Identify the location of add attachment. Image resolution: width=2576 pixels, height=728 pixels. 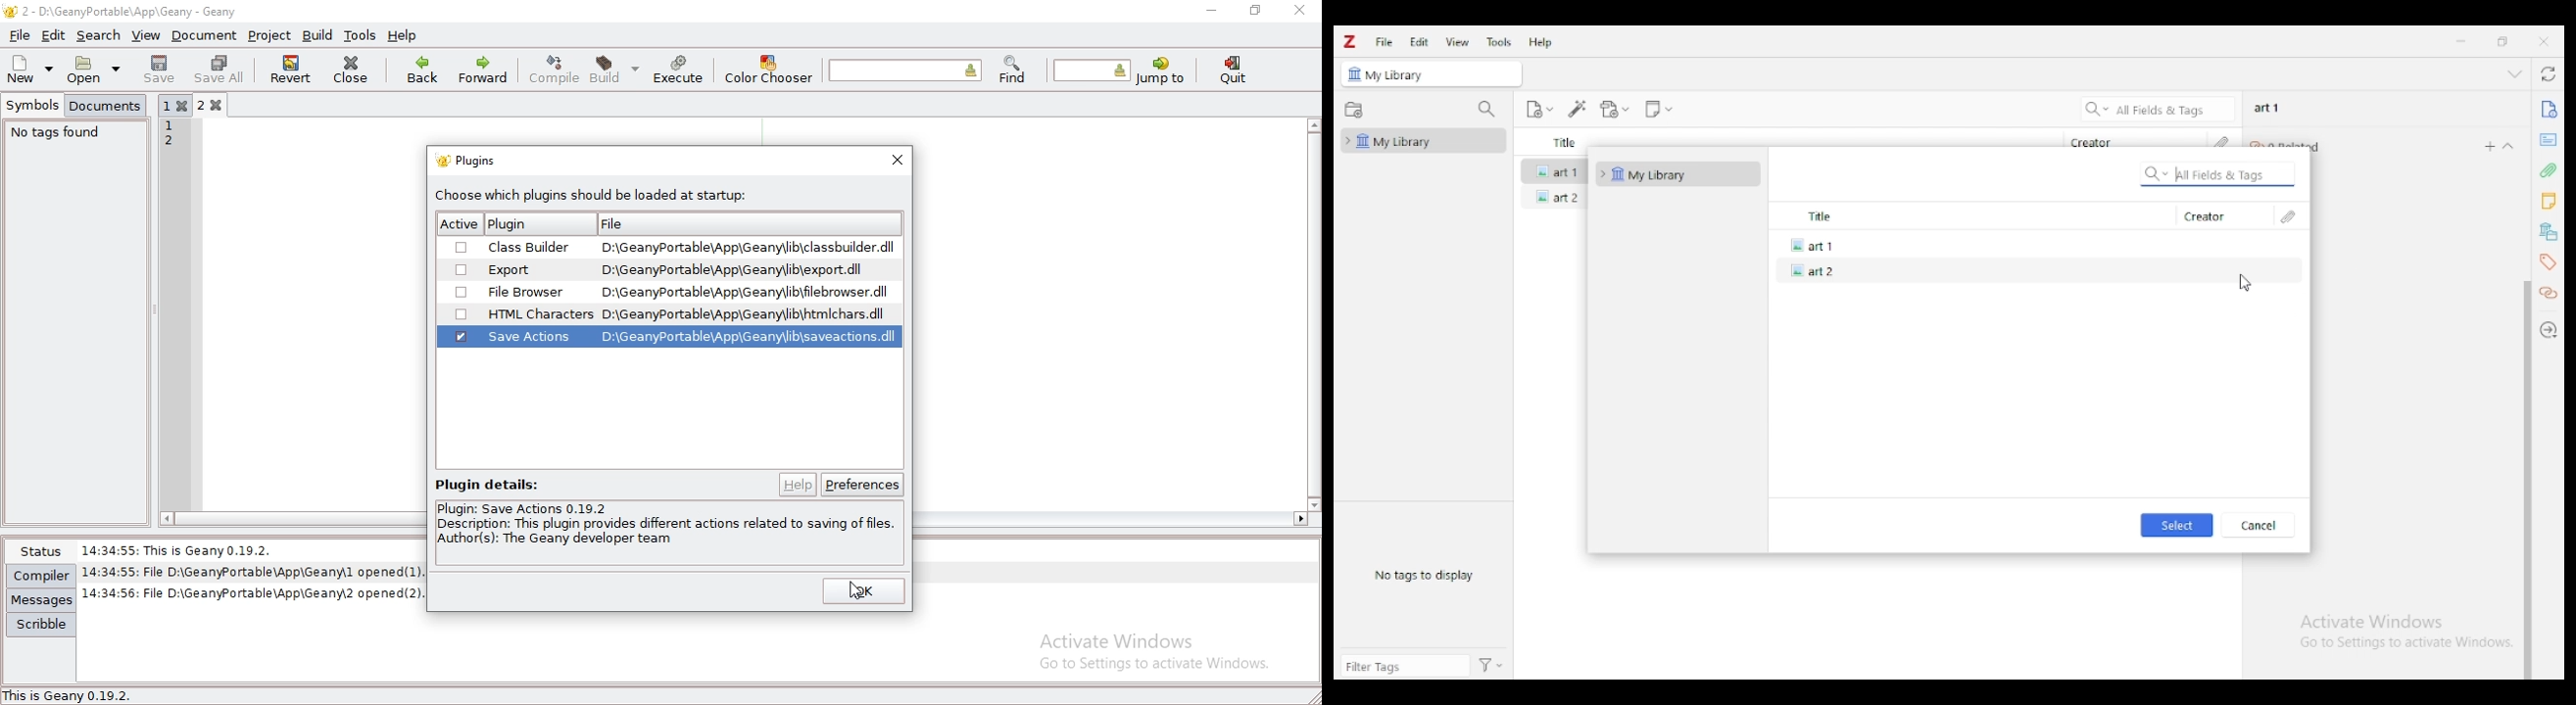
(1615, 110).